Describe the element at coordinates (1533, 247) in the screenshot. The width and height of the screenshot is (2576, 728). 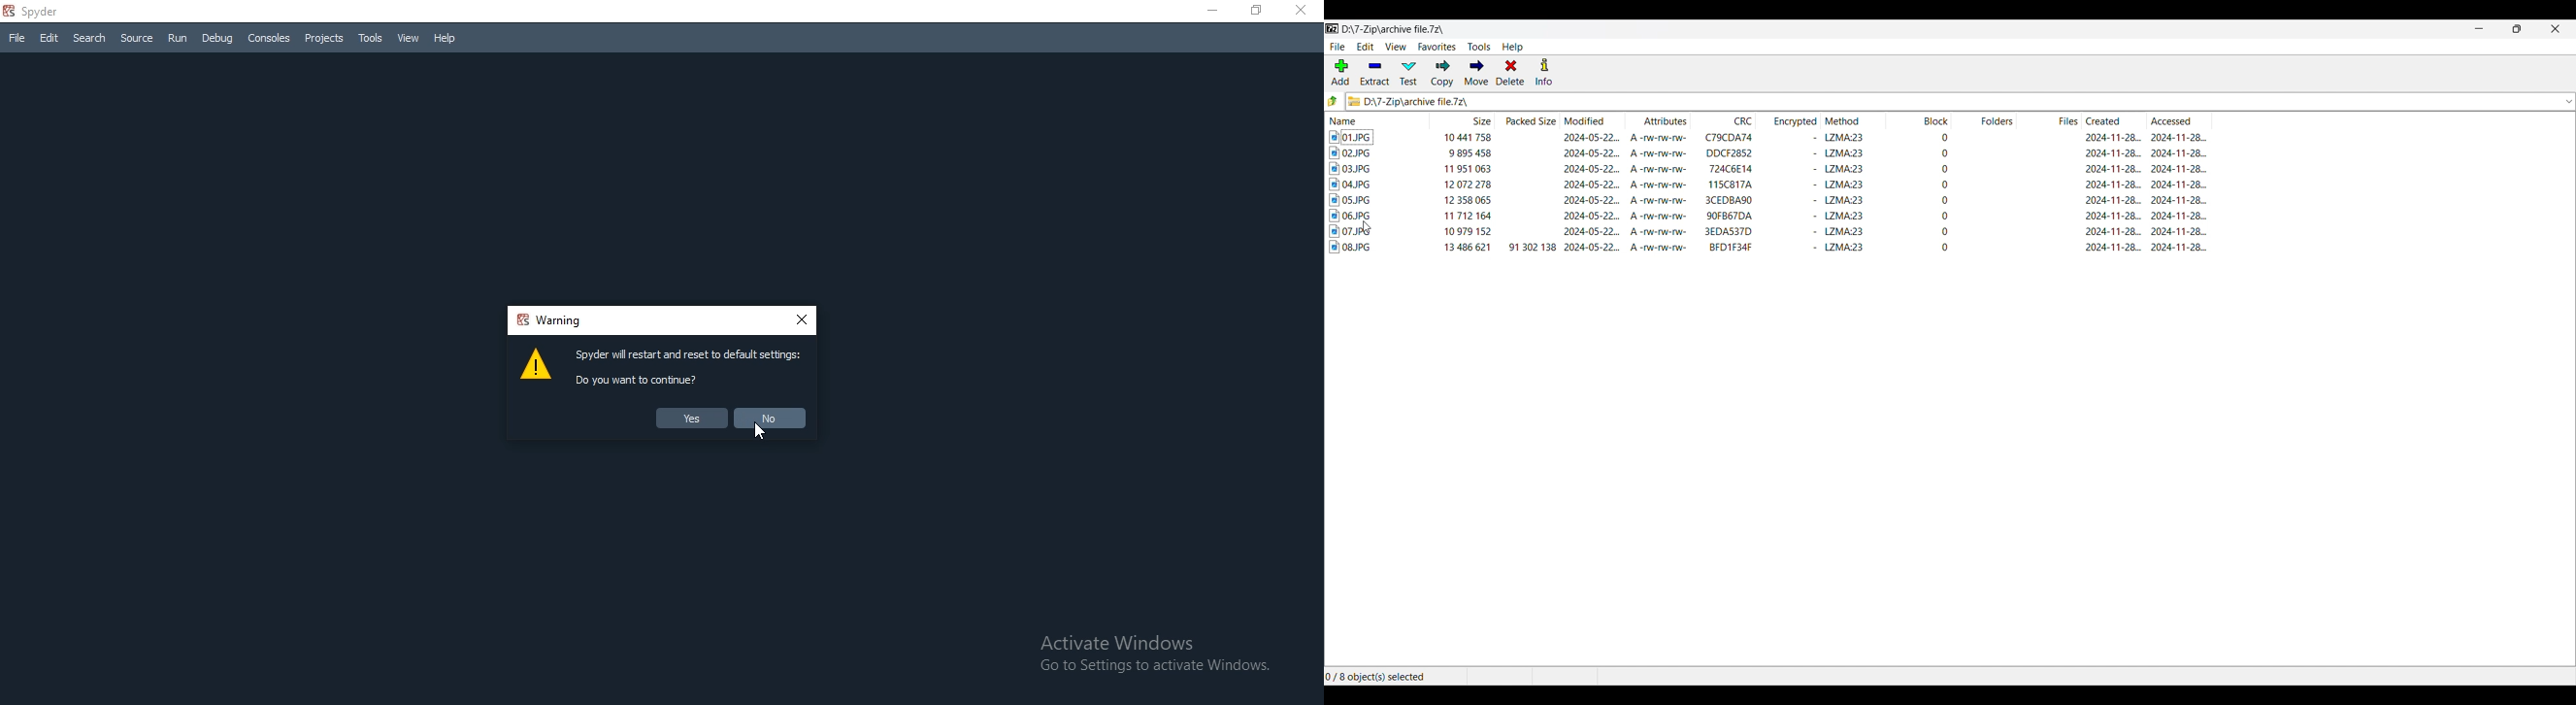
I see `packed size` at that location.